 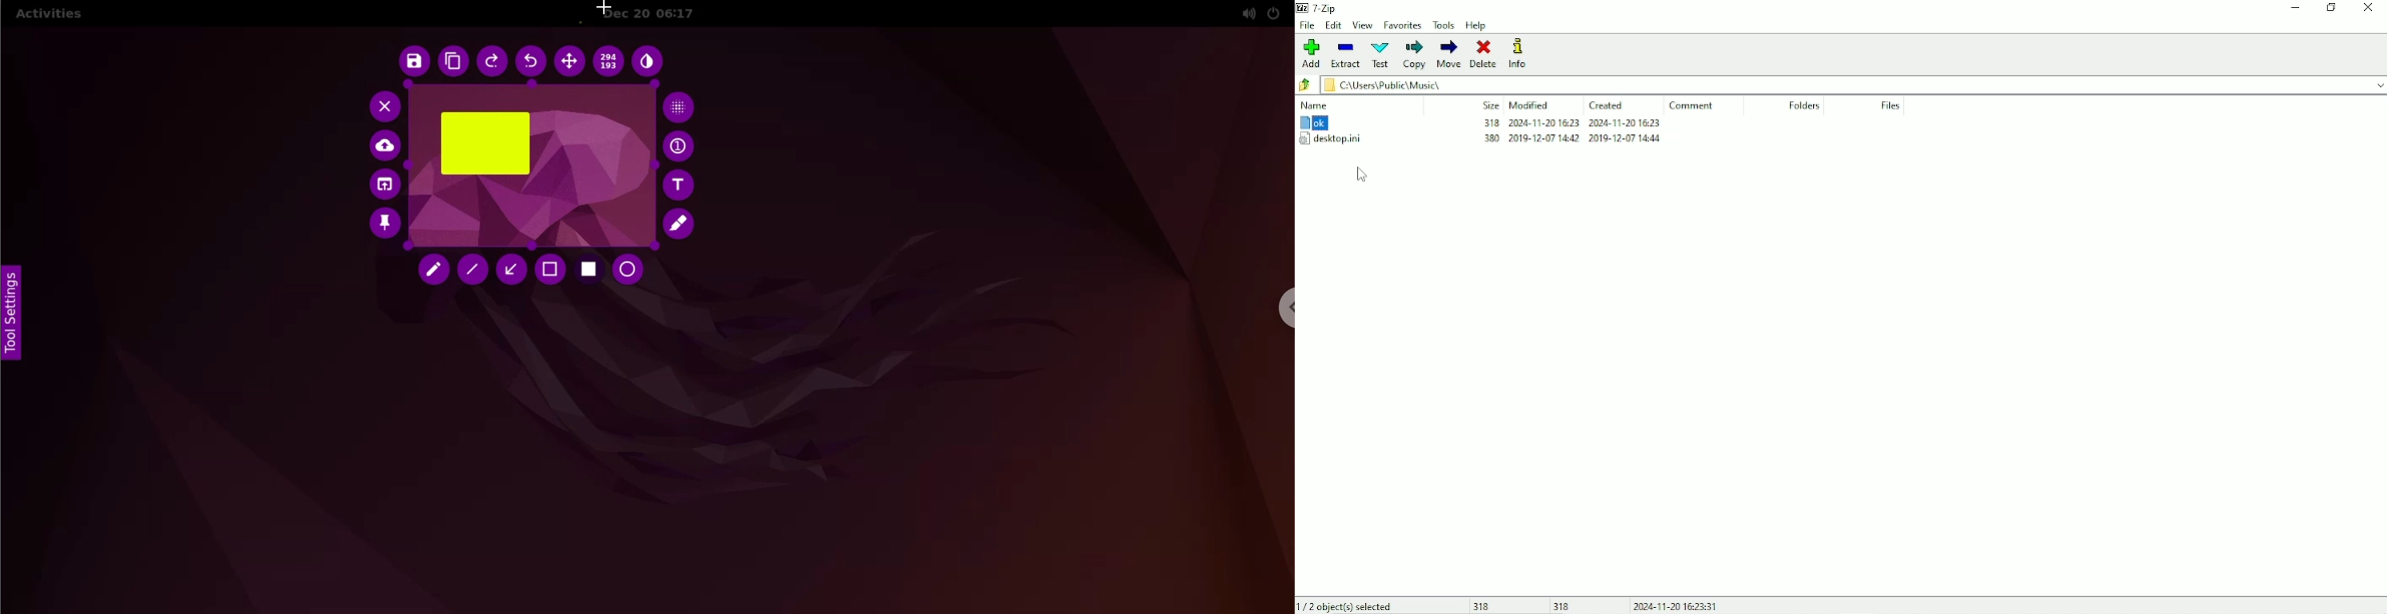 I want to click on File, so click(x=1308, y=26).